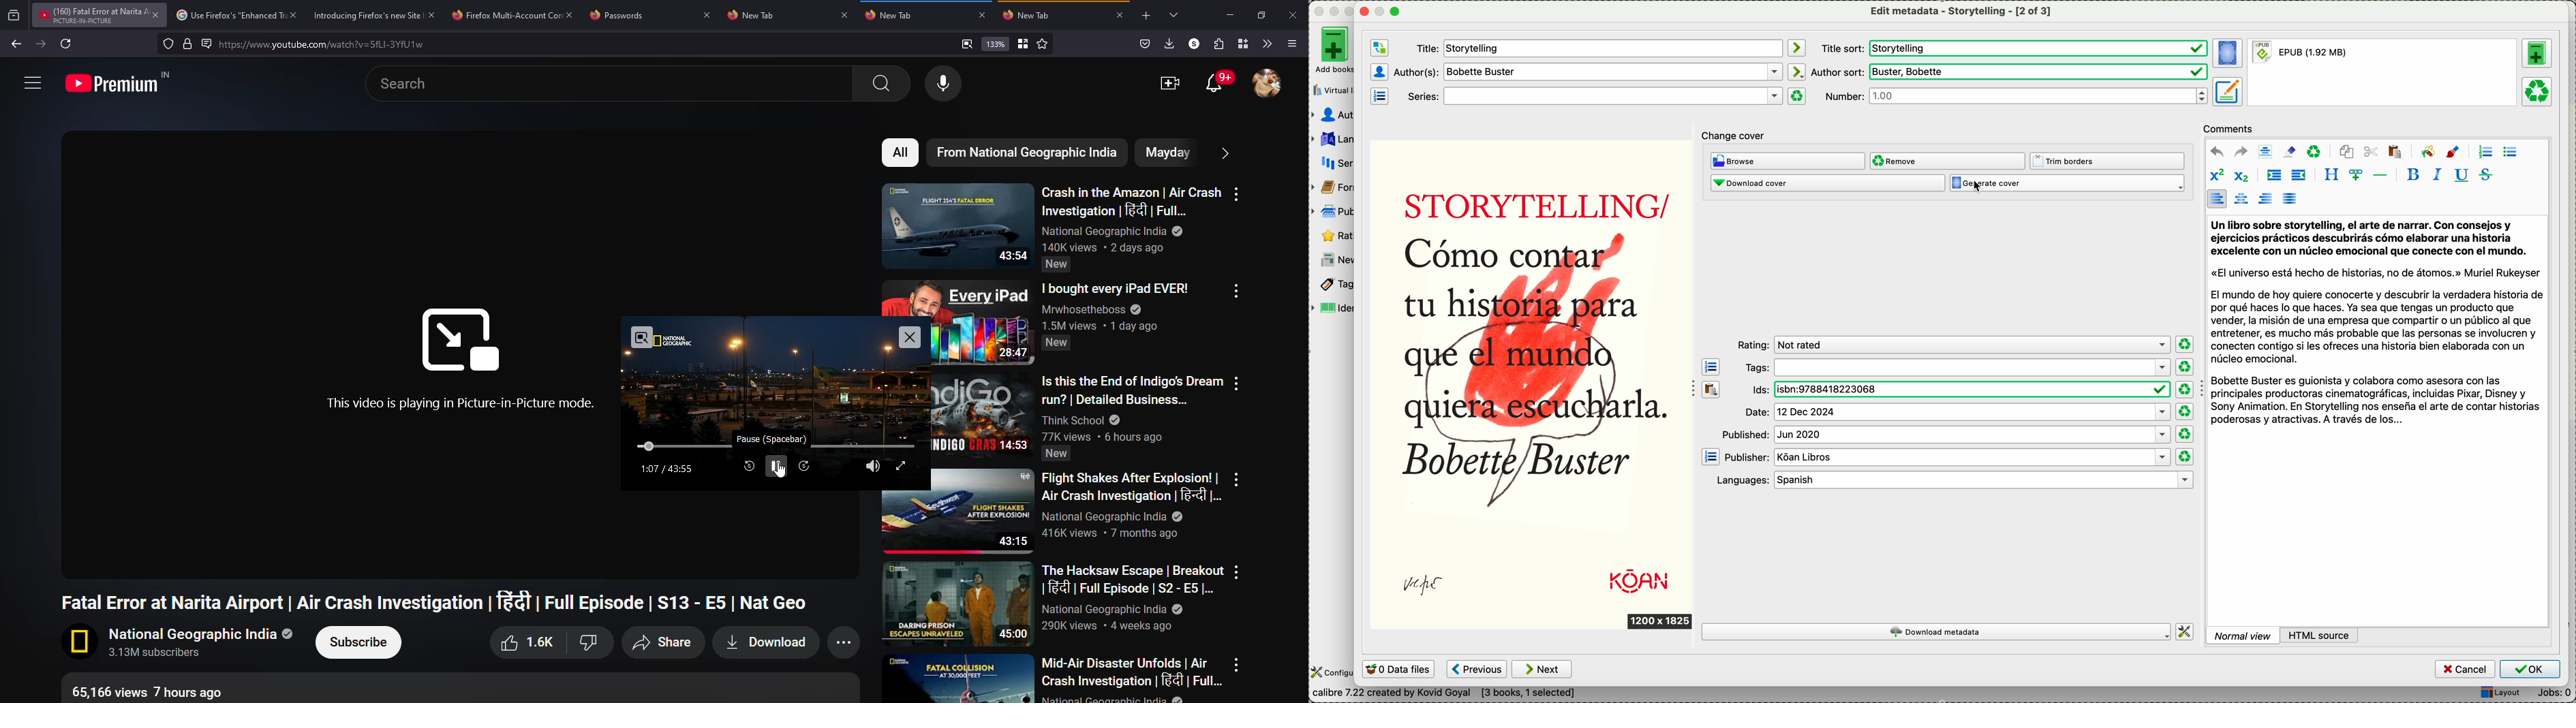 The image size is (2576, 728). I want to click on video playing in picture-in-picture mode, so click(462, 403).